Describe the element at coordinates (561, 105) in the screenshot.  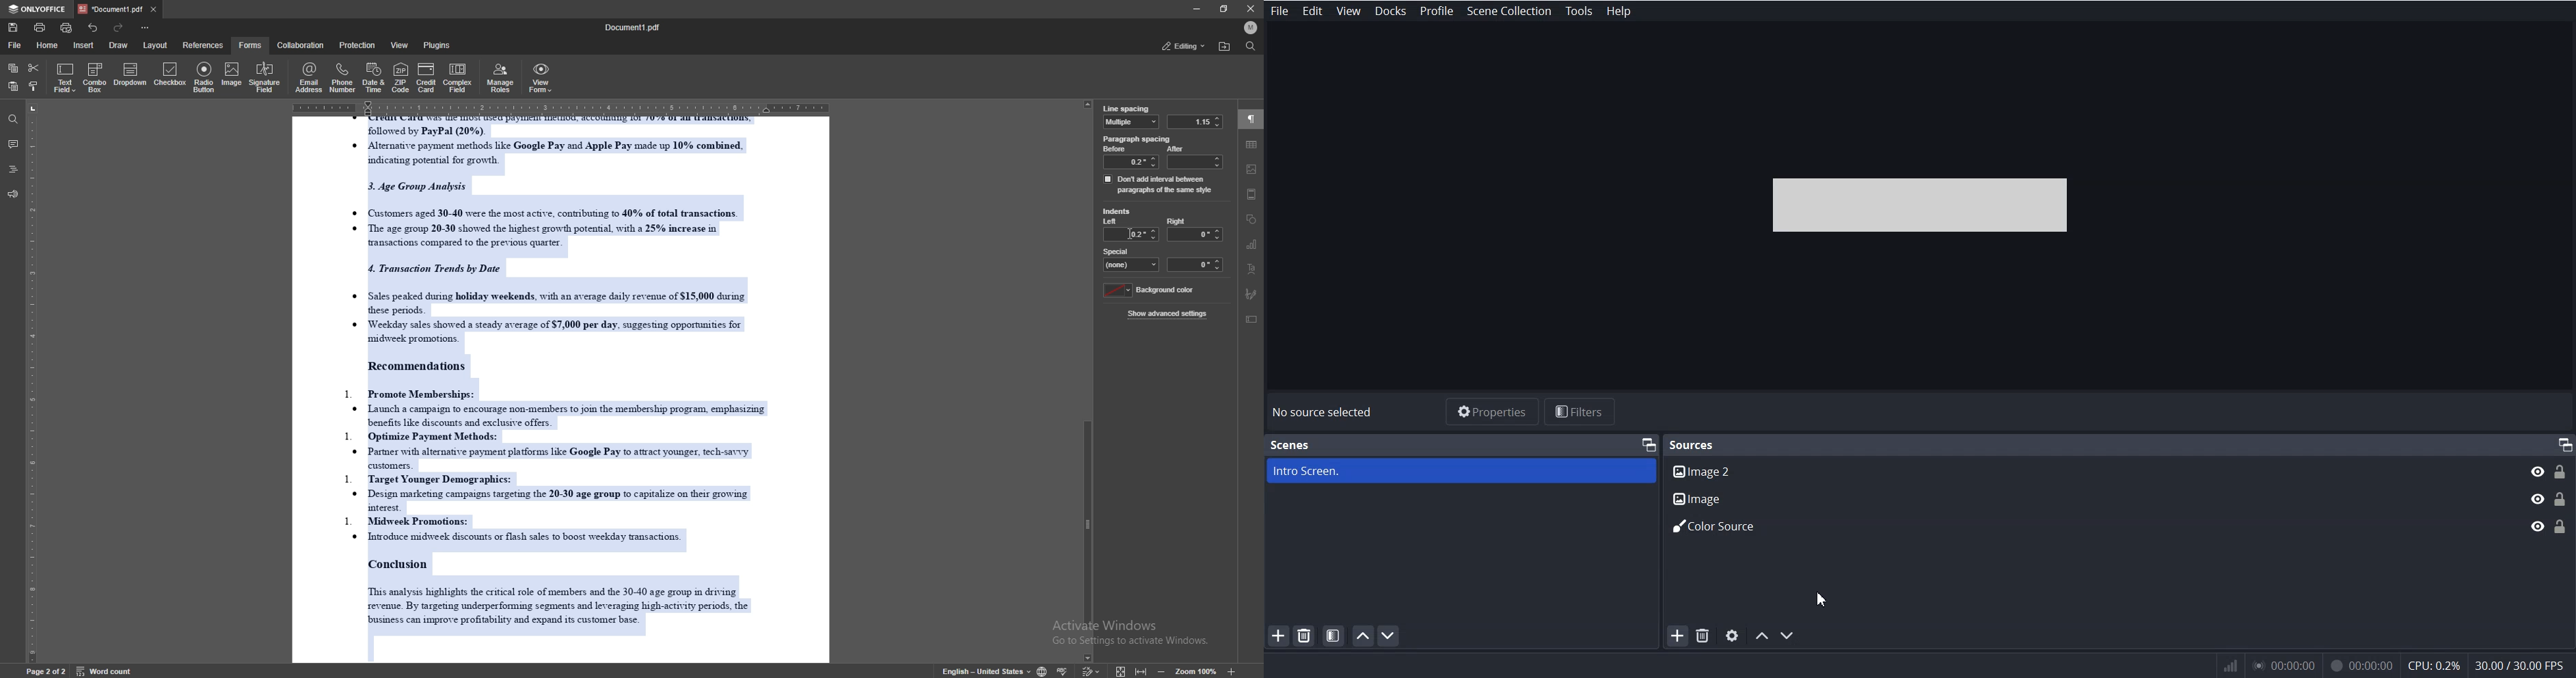
I see `horizontal scale` at that location.